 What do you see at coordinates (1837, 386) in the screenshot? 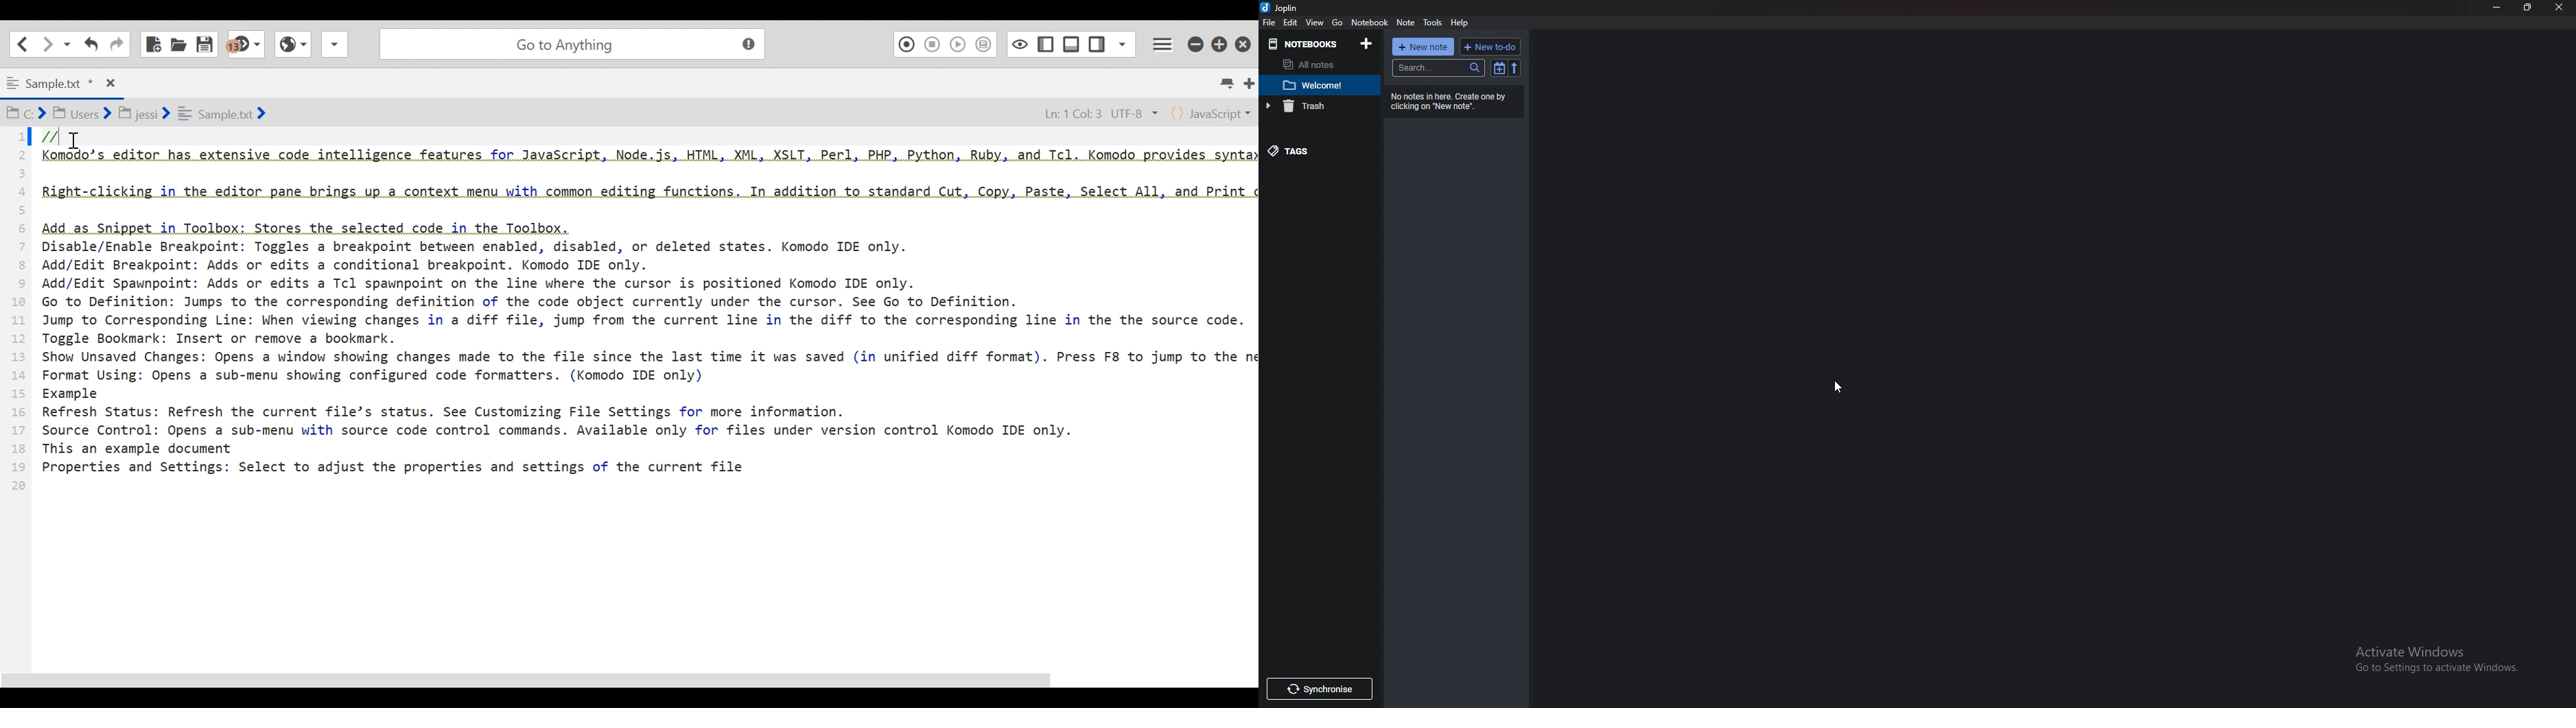
I see `Cursor` at bounding box center [1837, 386].